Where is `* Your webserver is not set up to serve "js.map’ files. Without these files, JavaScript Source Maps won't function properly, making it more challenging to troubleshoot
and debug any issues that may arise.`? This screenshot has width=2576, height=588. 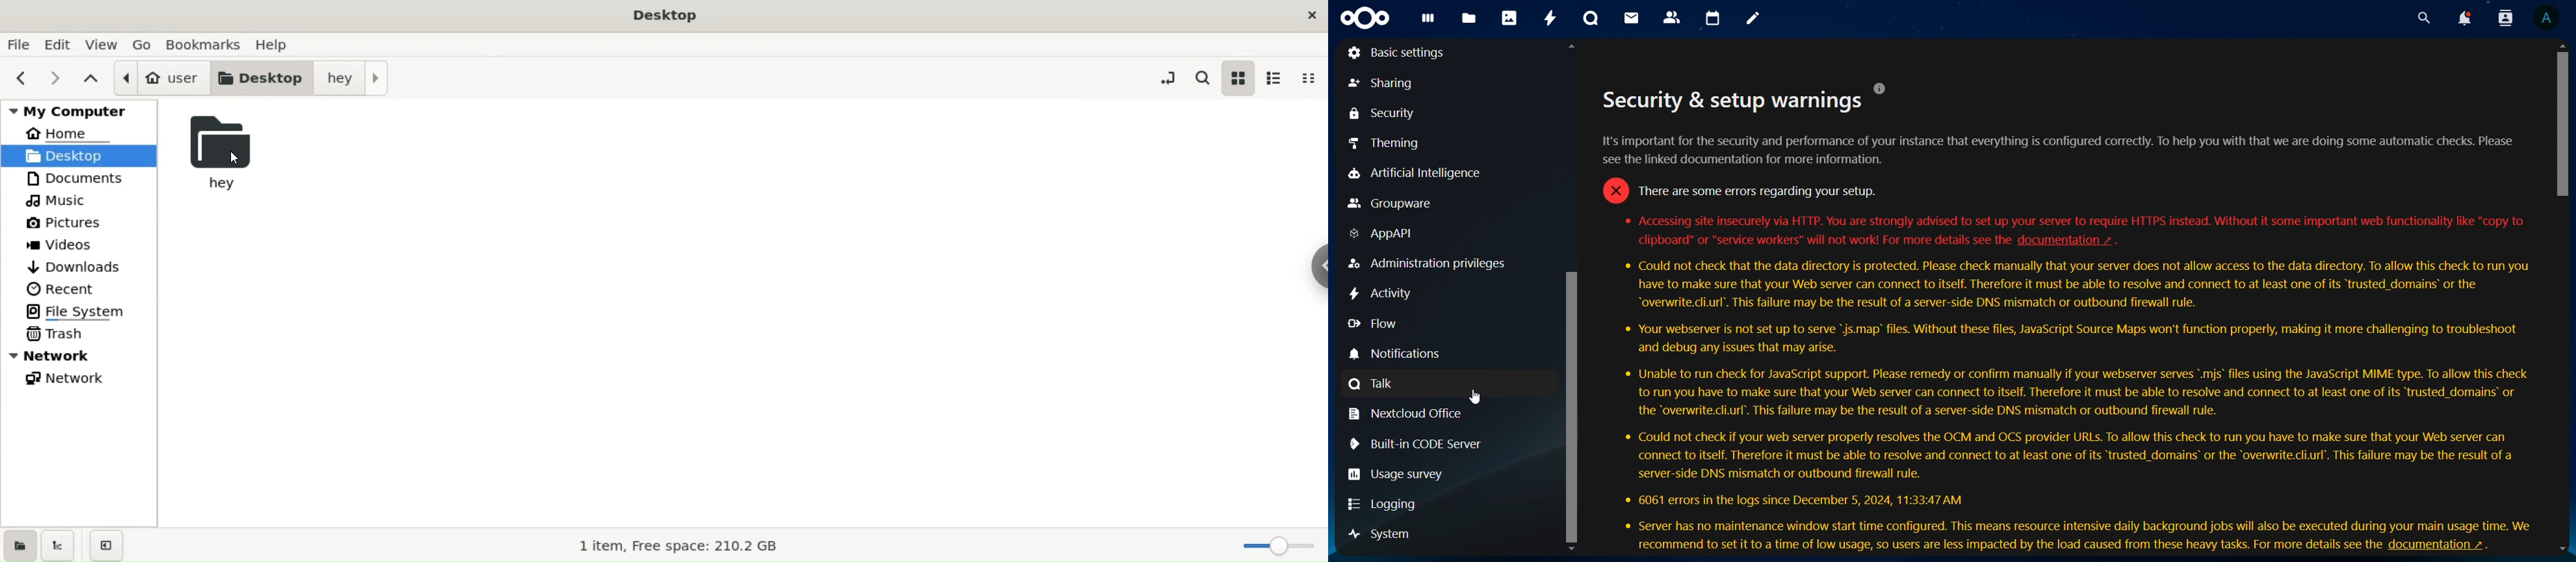
* Your webserver is not set up to serve "js.map’ files. Without these files, JavaScript Source Maps won't function properly, making it more challenging to troubleshoot
and debug any issues that may arise. is located at coordinates (2074, 339).